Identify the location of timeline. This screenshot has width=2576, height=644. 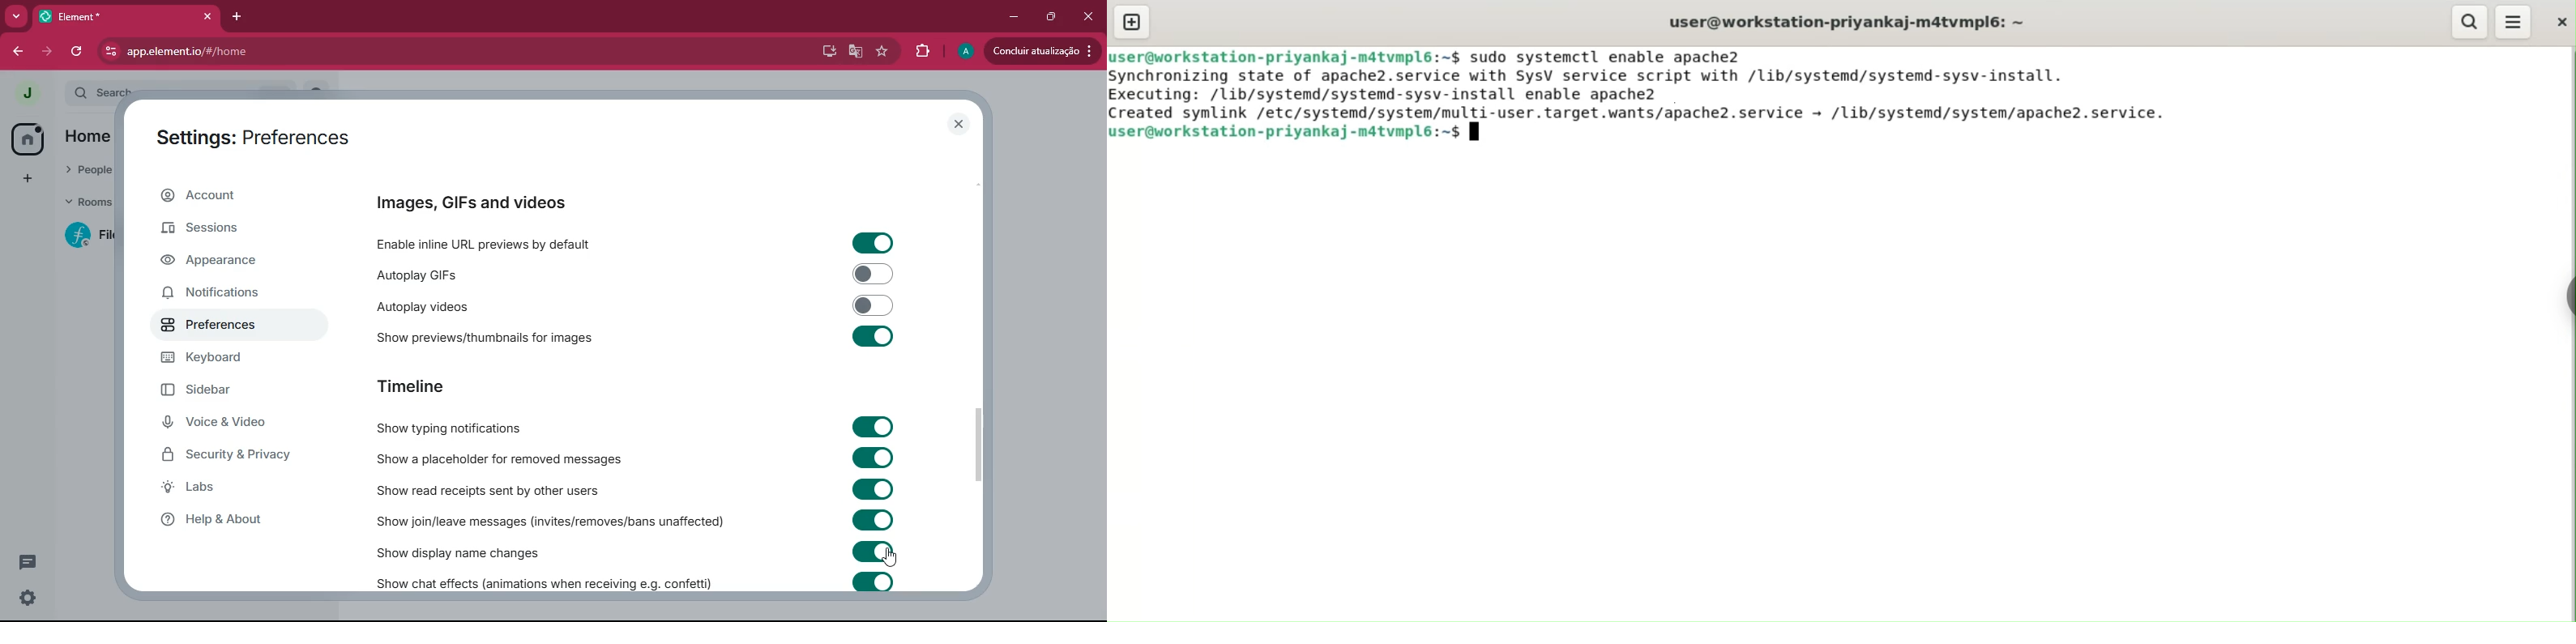
(412, 387).